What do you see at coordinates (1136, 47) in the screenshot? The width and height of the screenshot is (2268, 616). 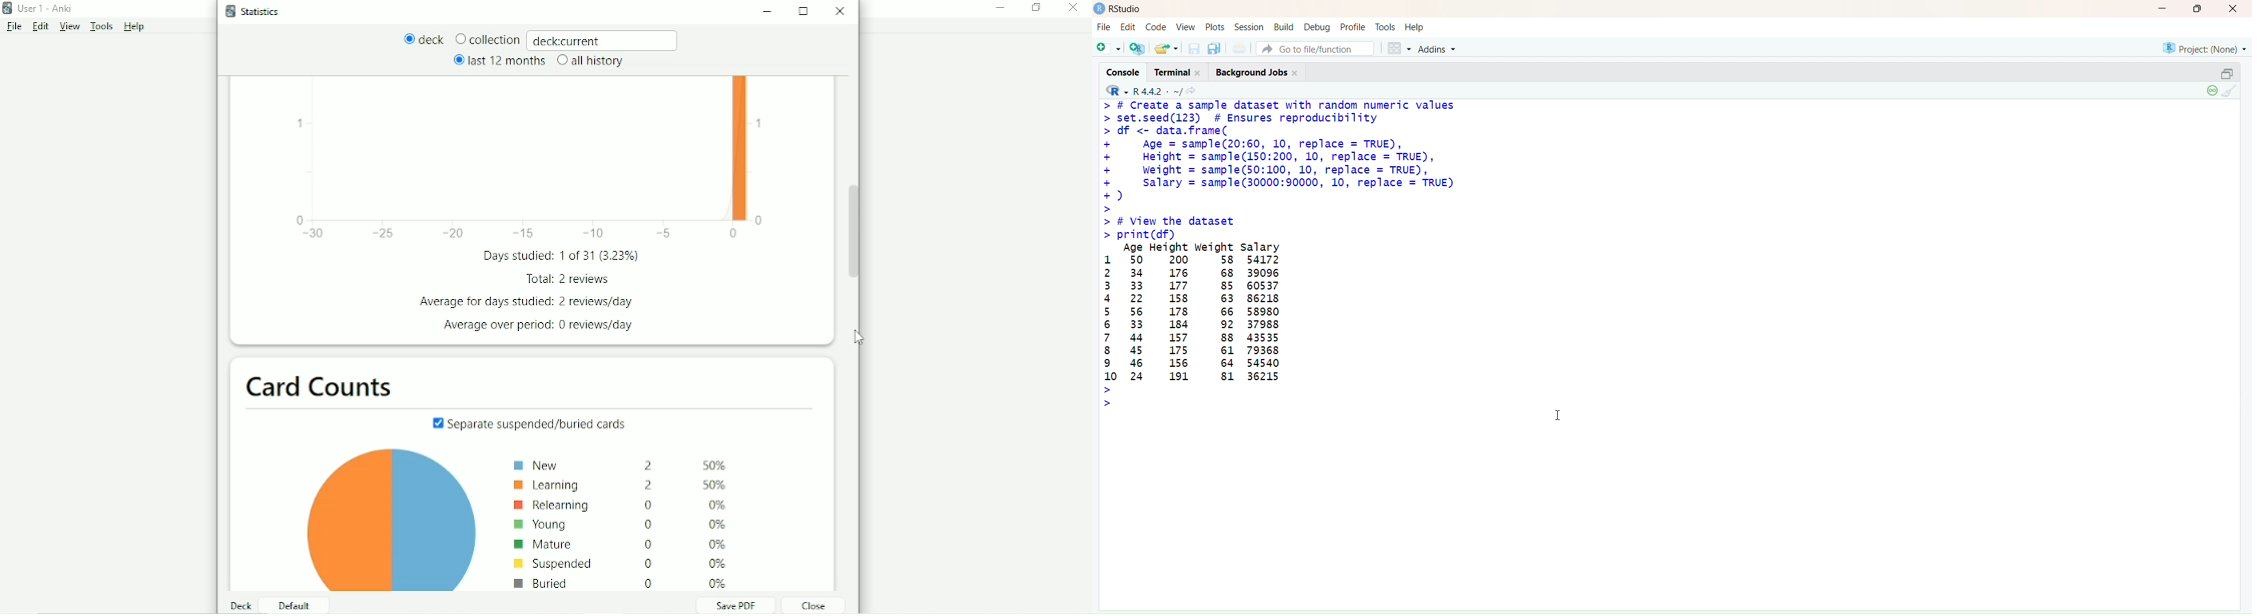 I see `Create a project` at bounding box center [1136, 47].